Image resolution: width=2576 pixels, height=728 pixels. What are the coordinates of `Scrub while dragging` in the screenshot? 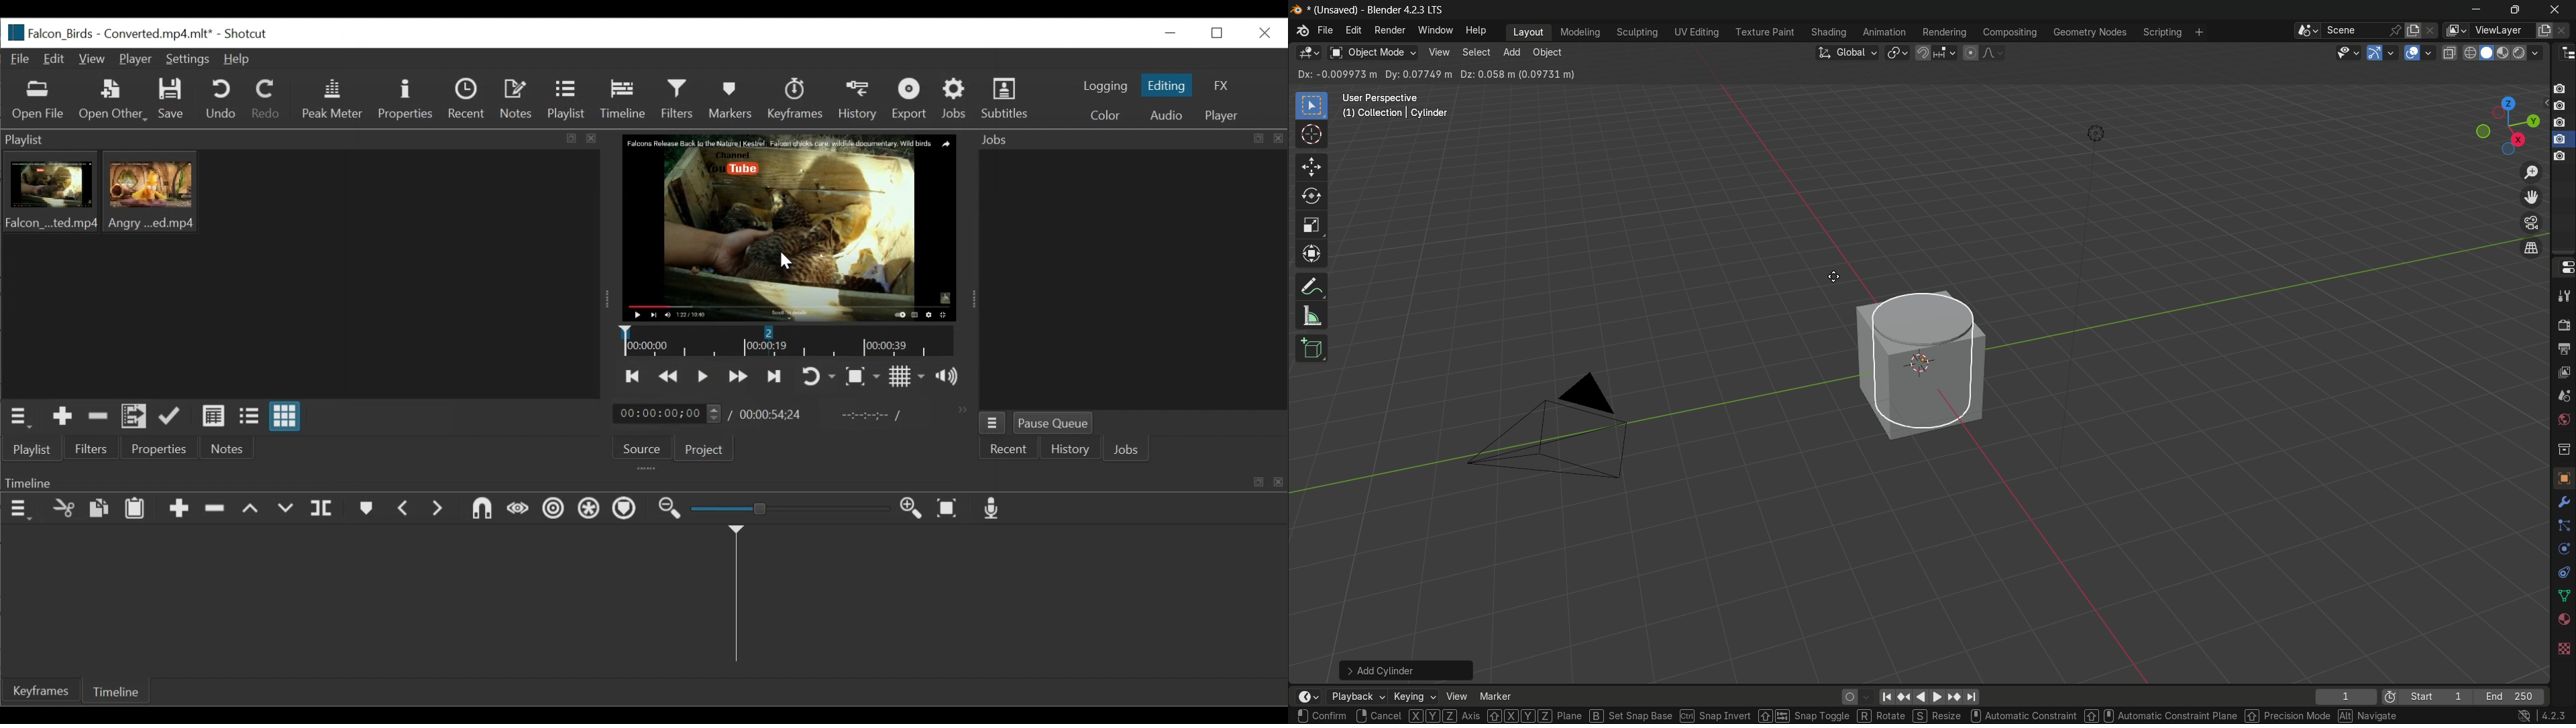 It's located at (518, 509).